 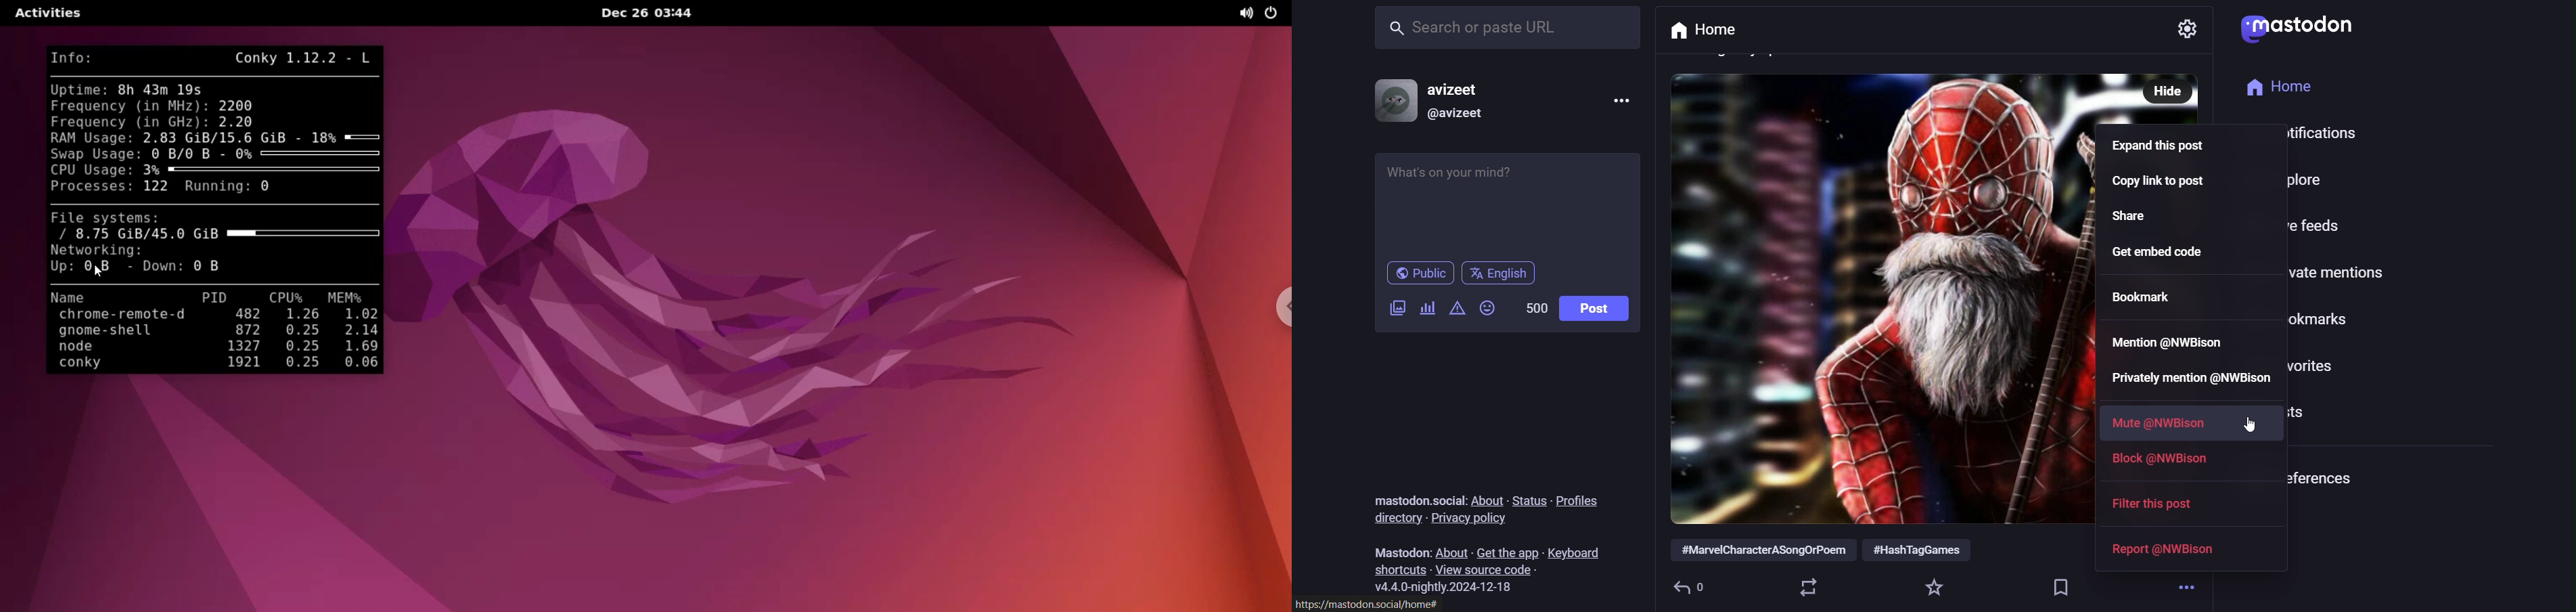 I want to click on boost, so click(x=1808, y=587).